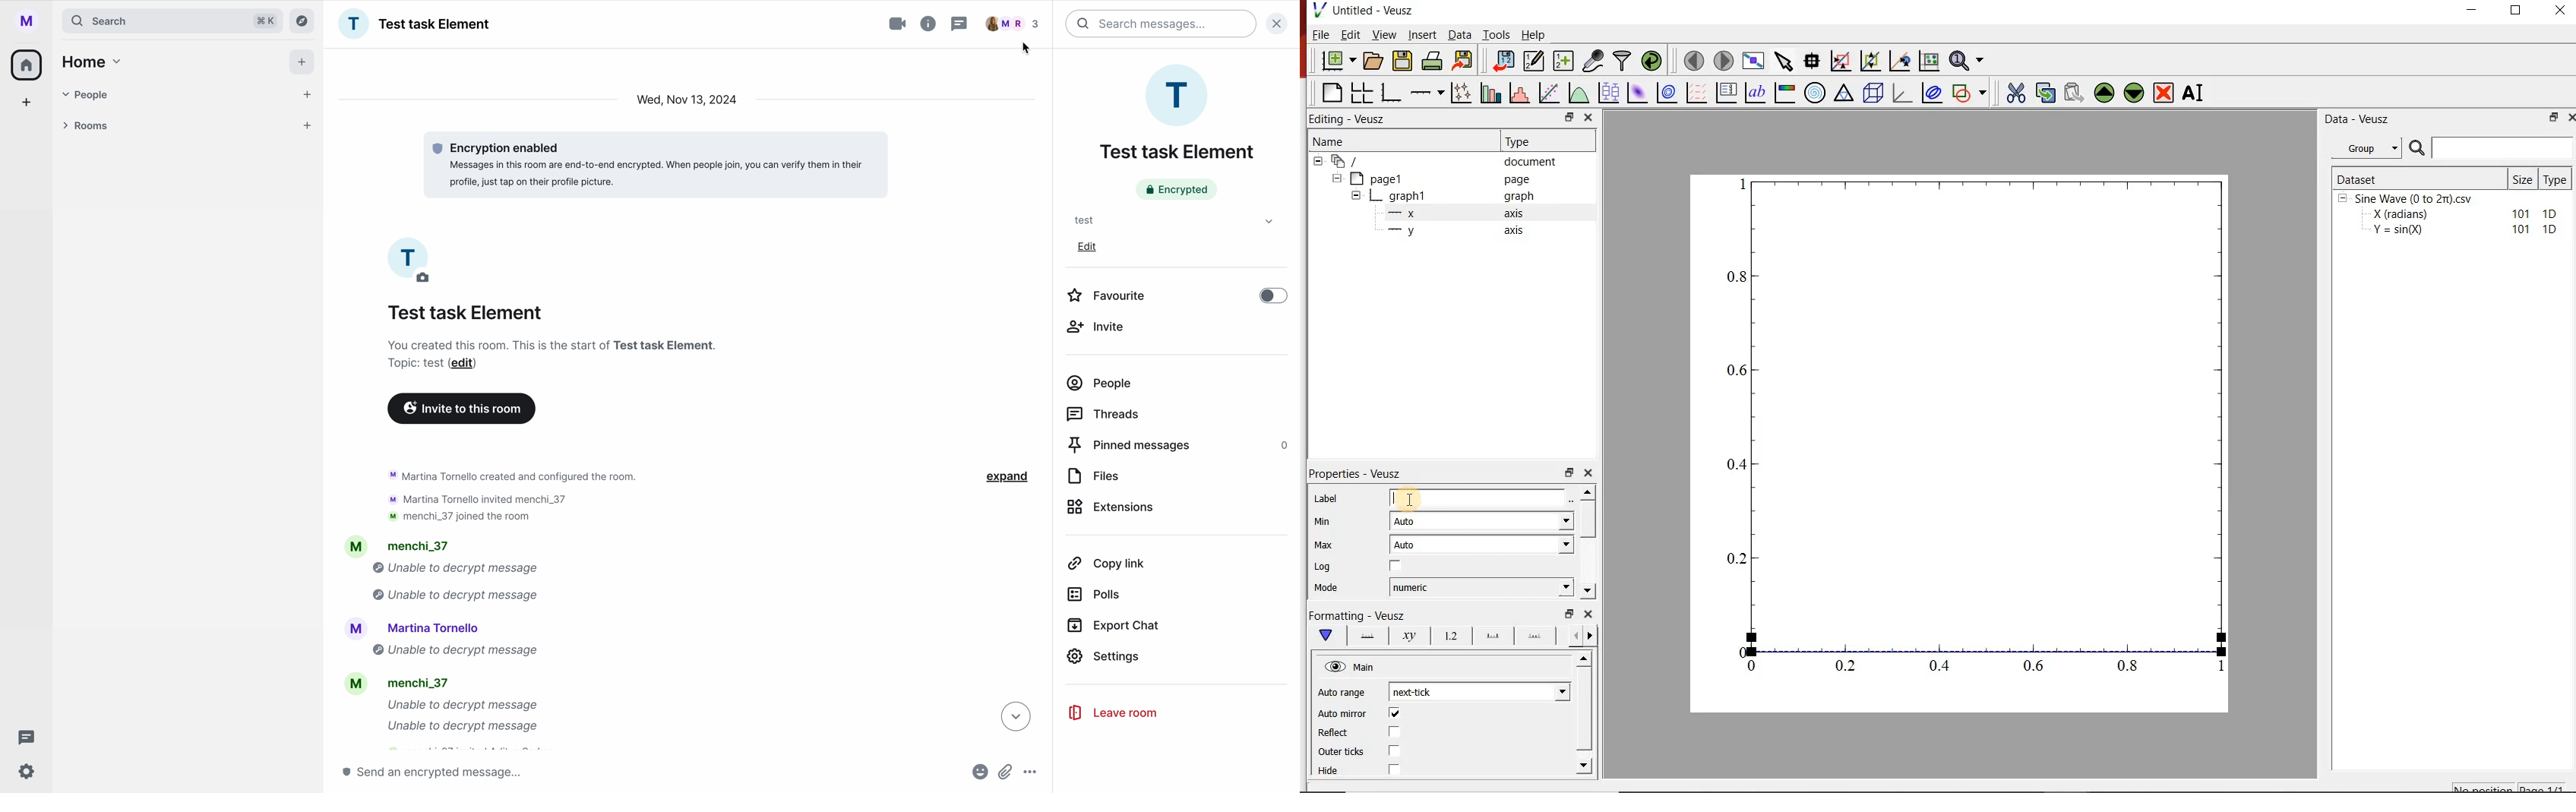  I want to click on add, so click(301, 62).